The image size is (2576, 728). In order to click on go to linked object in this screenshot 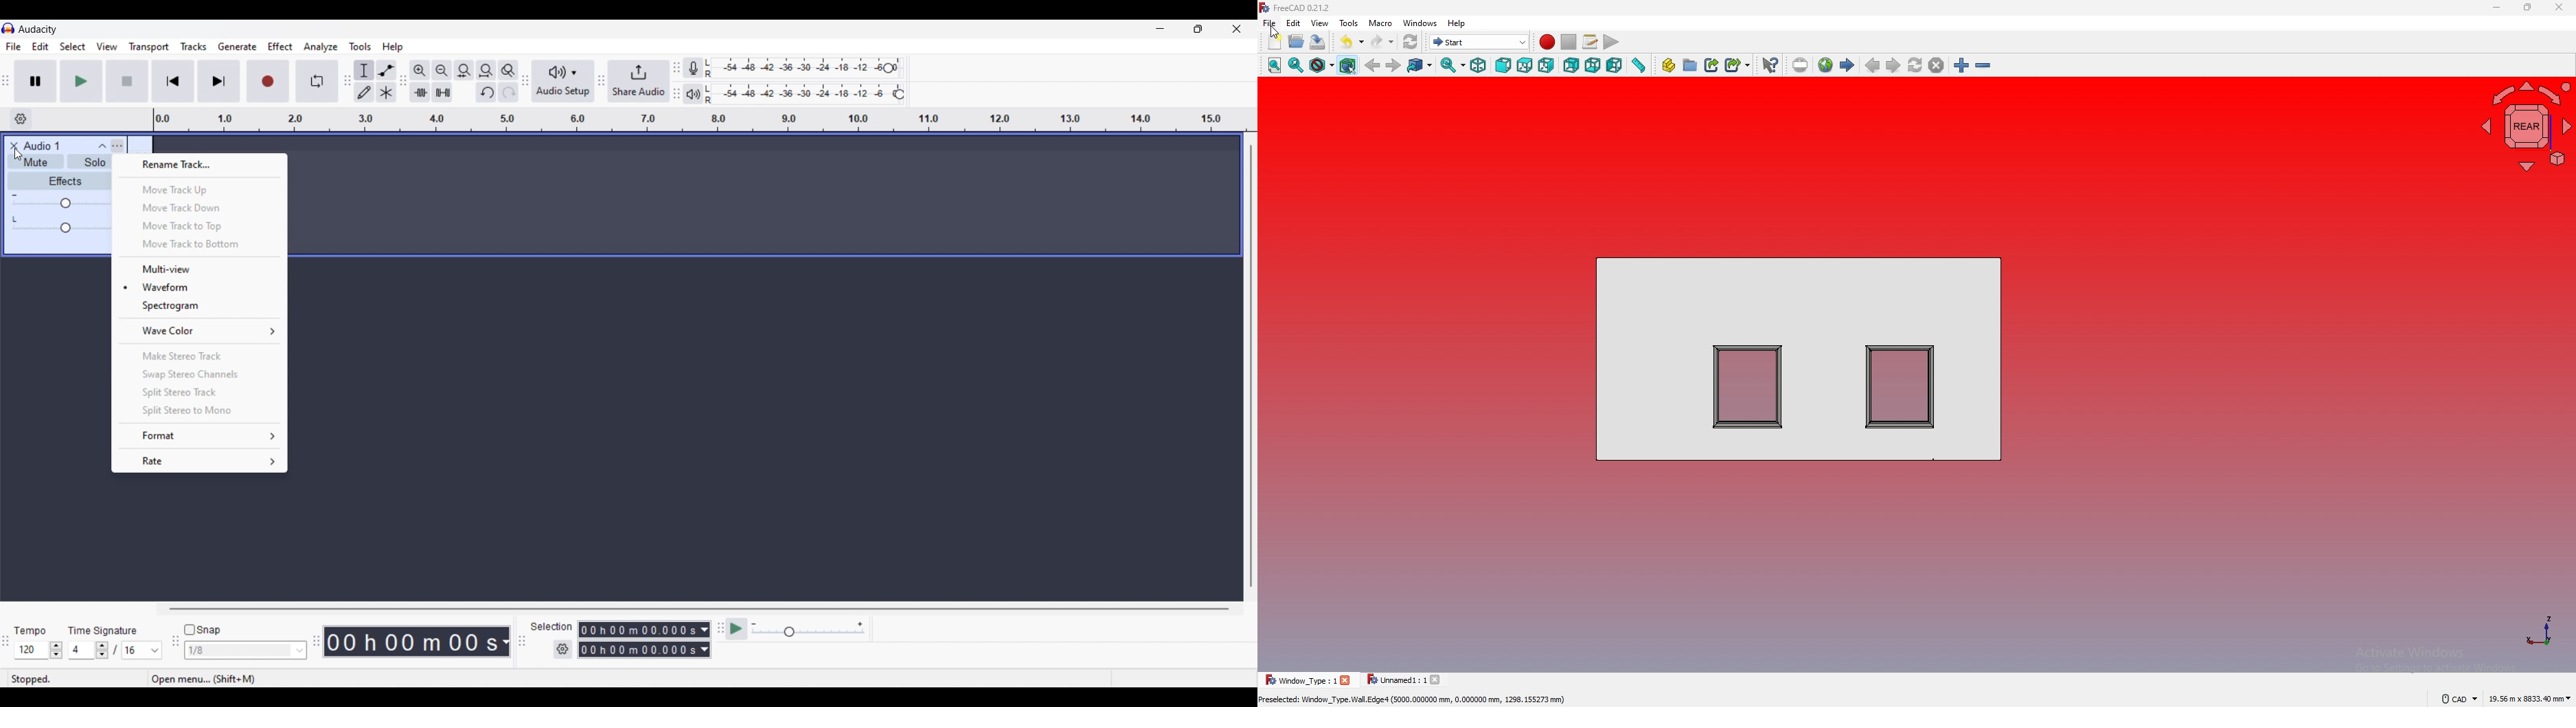, I will do `click(1420, 66)`.